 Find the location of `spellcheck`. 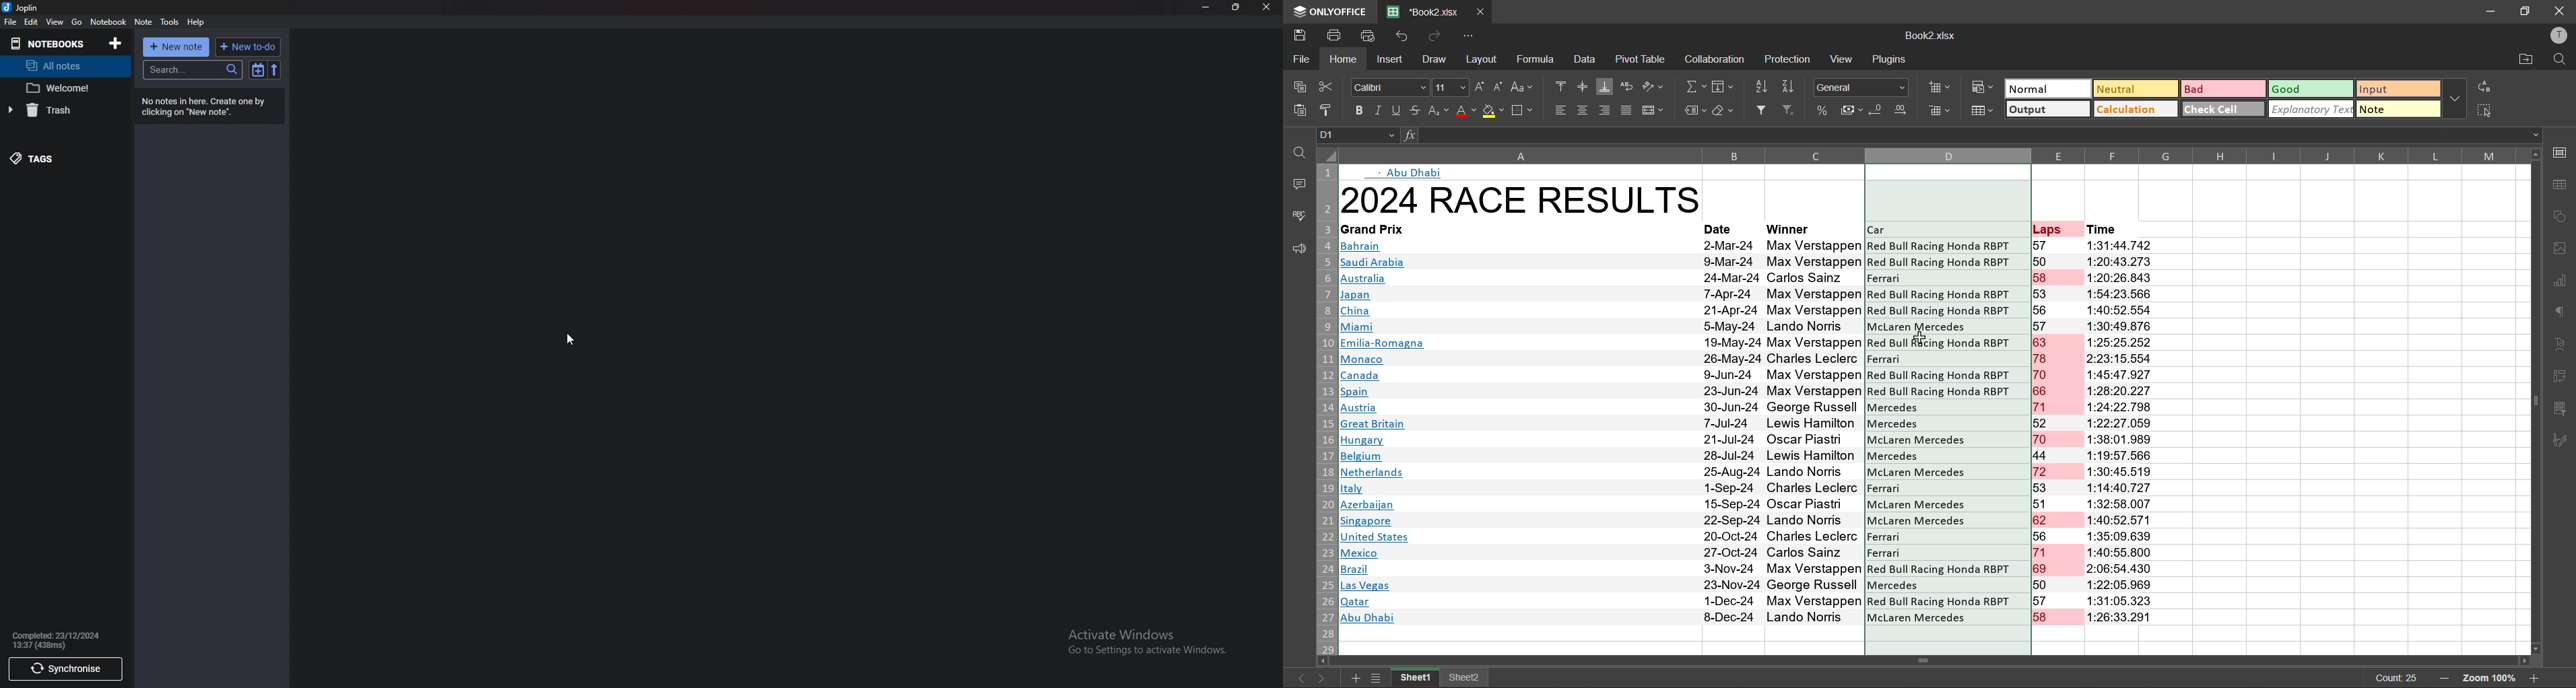

spellcheck is located at coordinates (1298, 215).